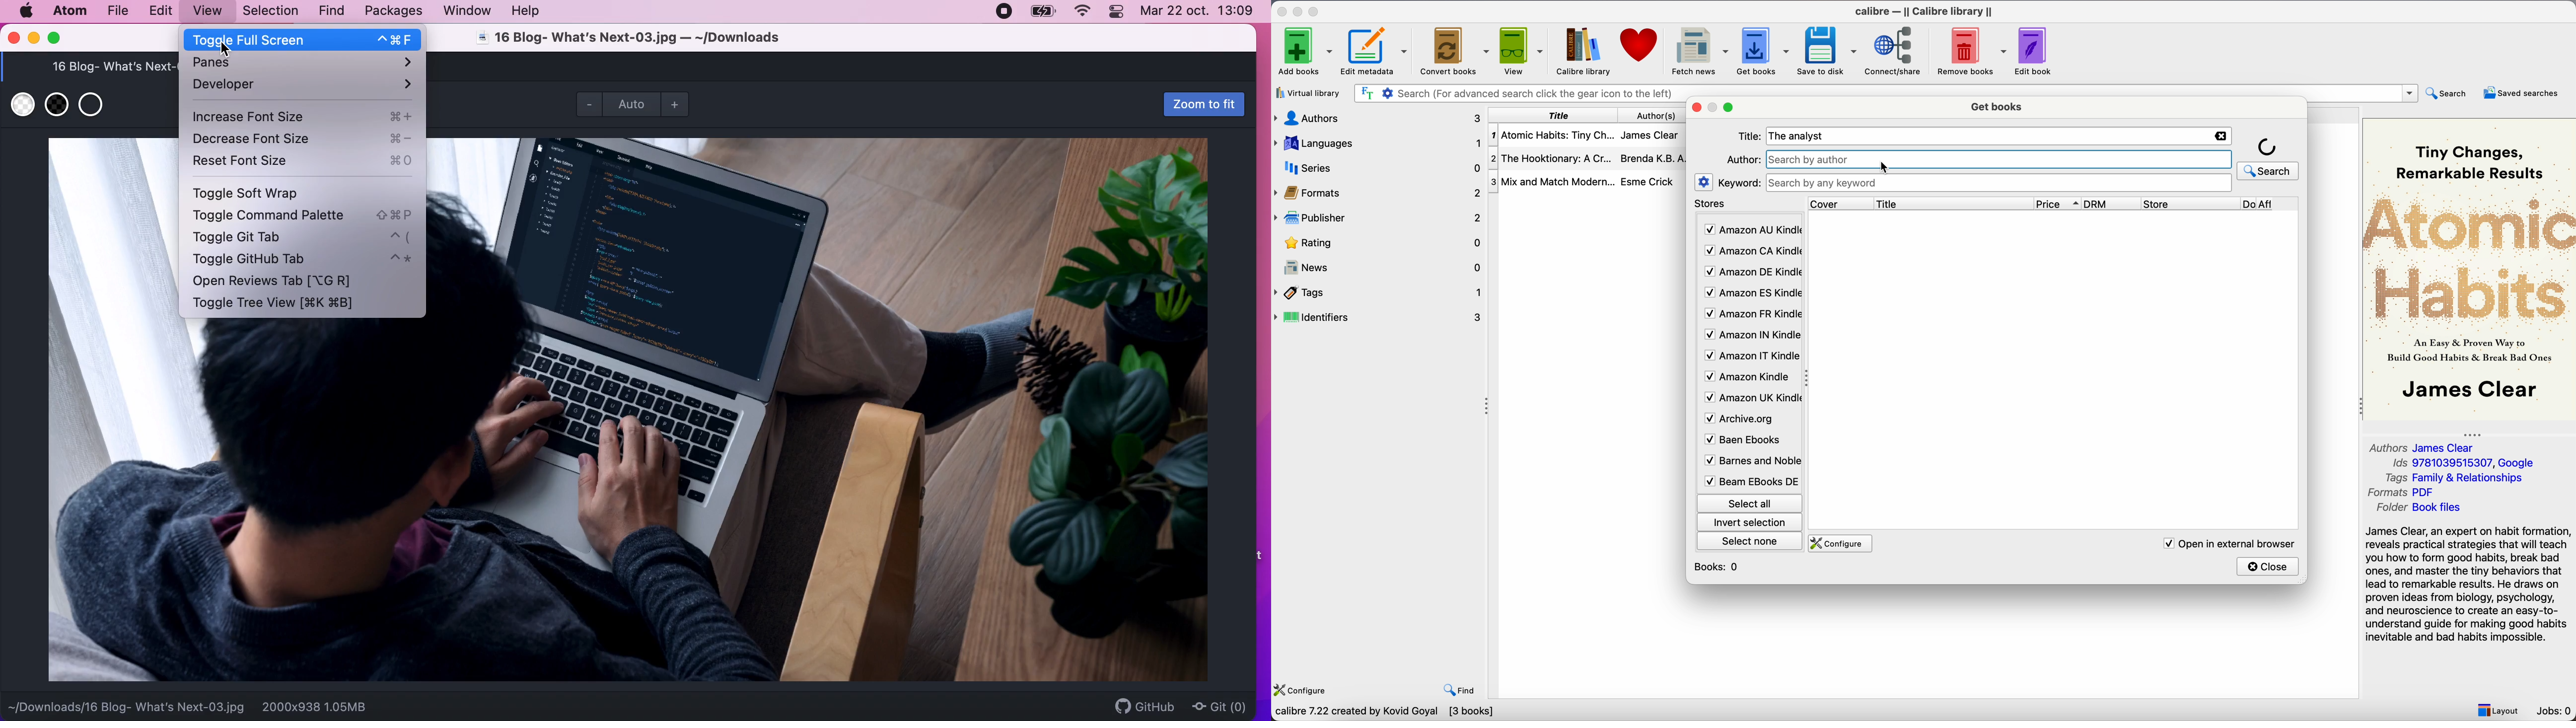 This screenshot has height=728, width=2576. What do you see at coordinates (2034, 49) in the screenshot?
I see `edit book` at bounding box center [2034, 49].